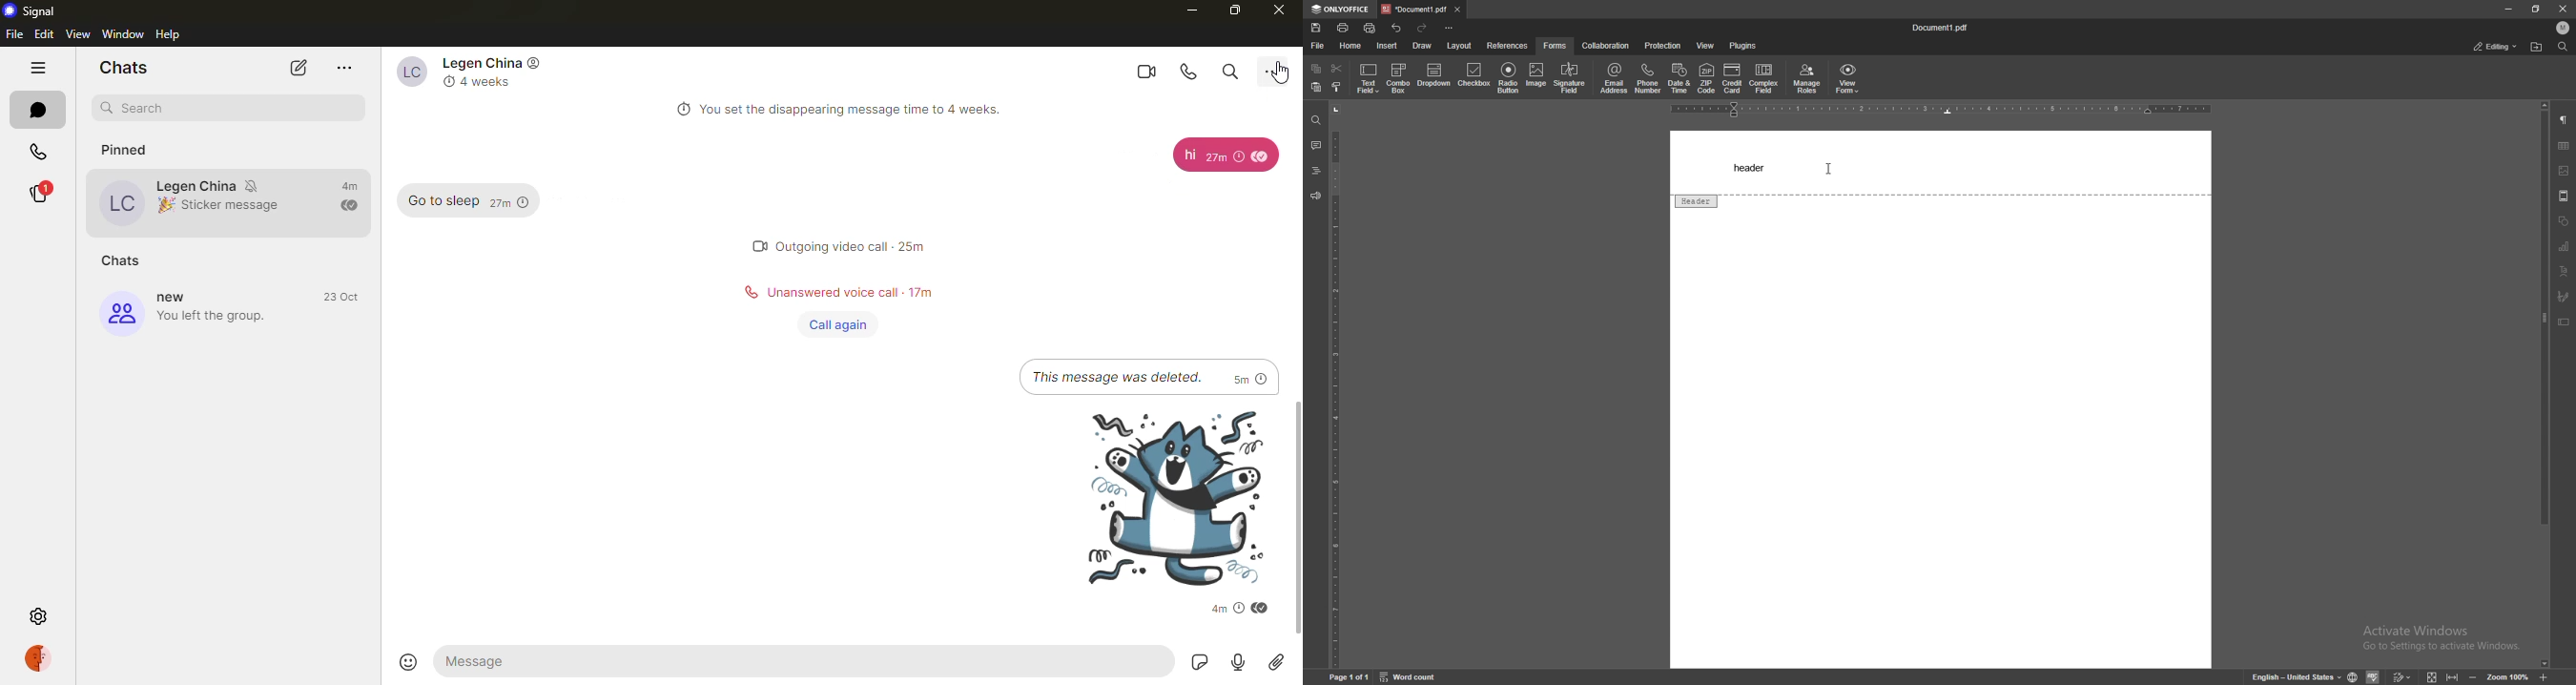 Image resolution: width=2576 pixels, height=700 pixels. What do you see at coordinates (478, 63) in the screenshot?
I see `Legen China` at bounding box center [478, 63].